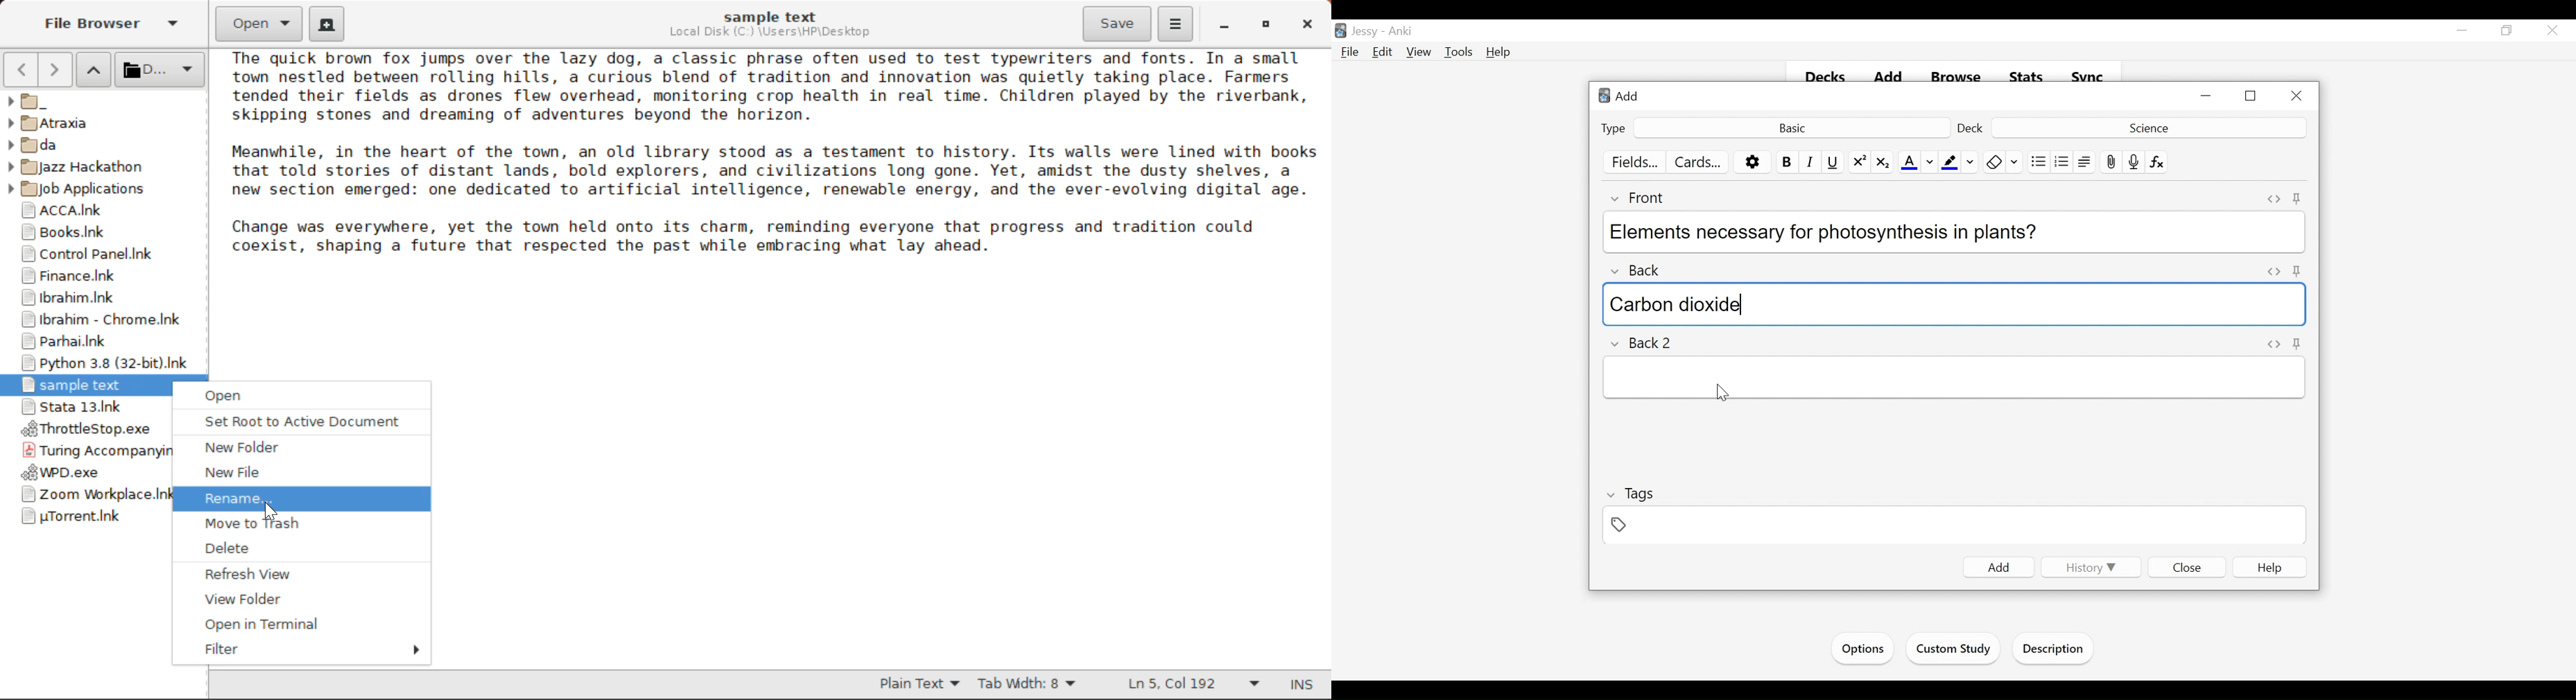 This screenshot has height=700, width=2576. What do you see at coordinates (1636, 163) in the screenshot?
I see `Fields` at bounding box center [1636, 163].